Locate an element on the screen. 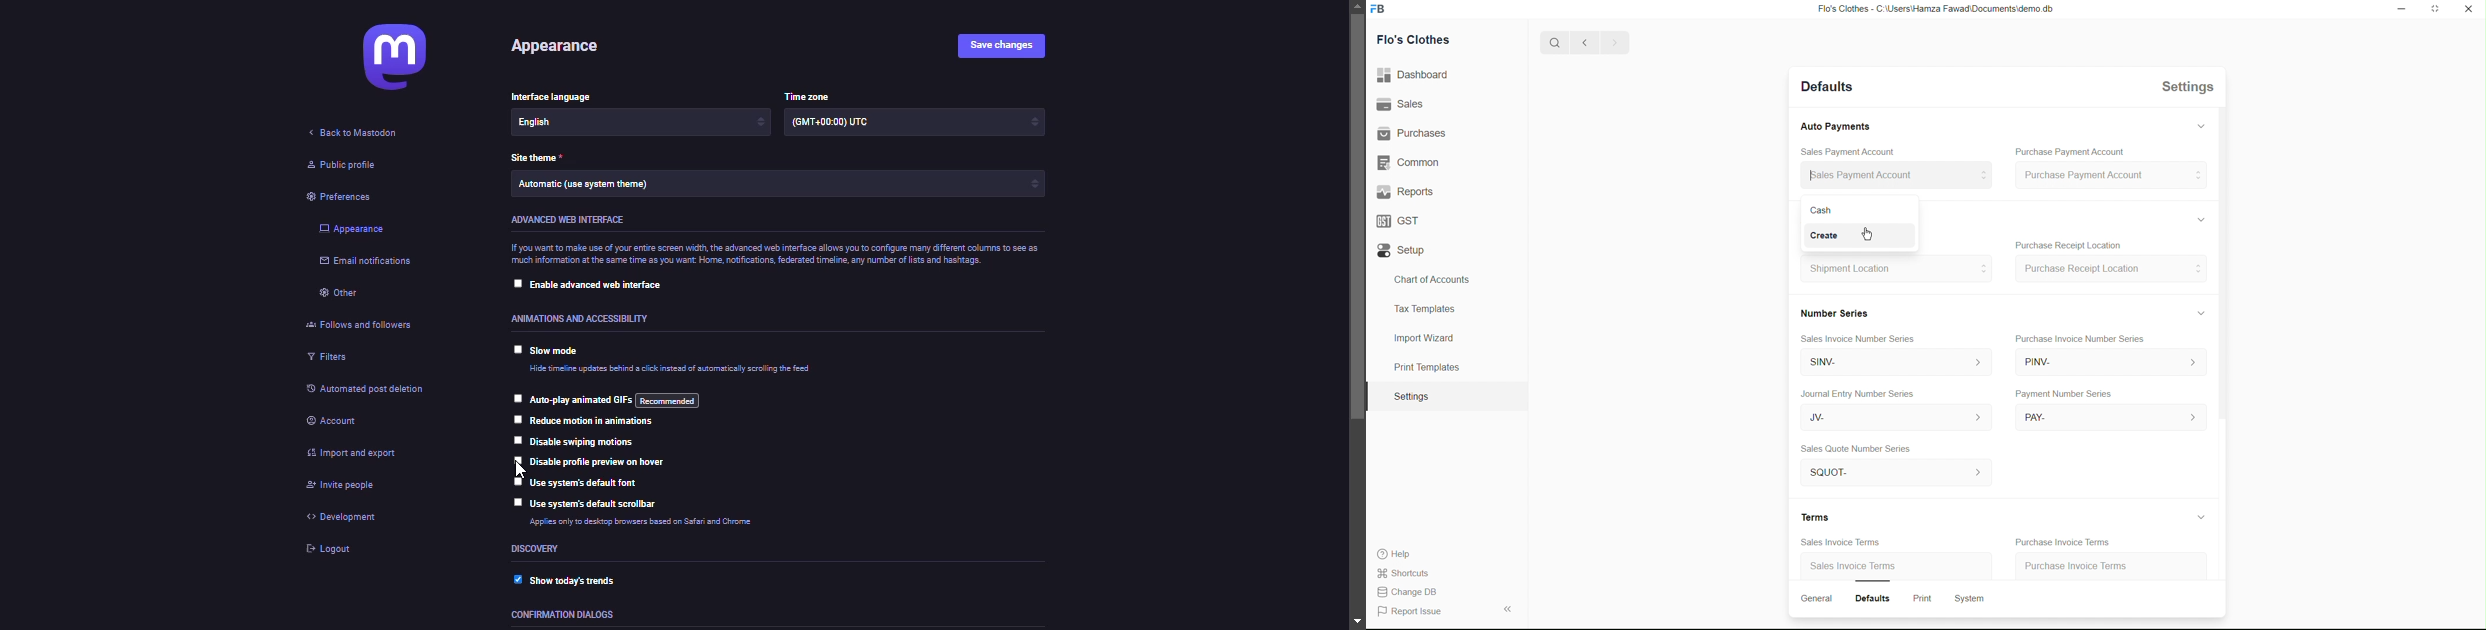 This screenshot has height=644, width=2492. Report Issue is located at coordinates (1413, 612).